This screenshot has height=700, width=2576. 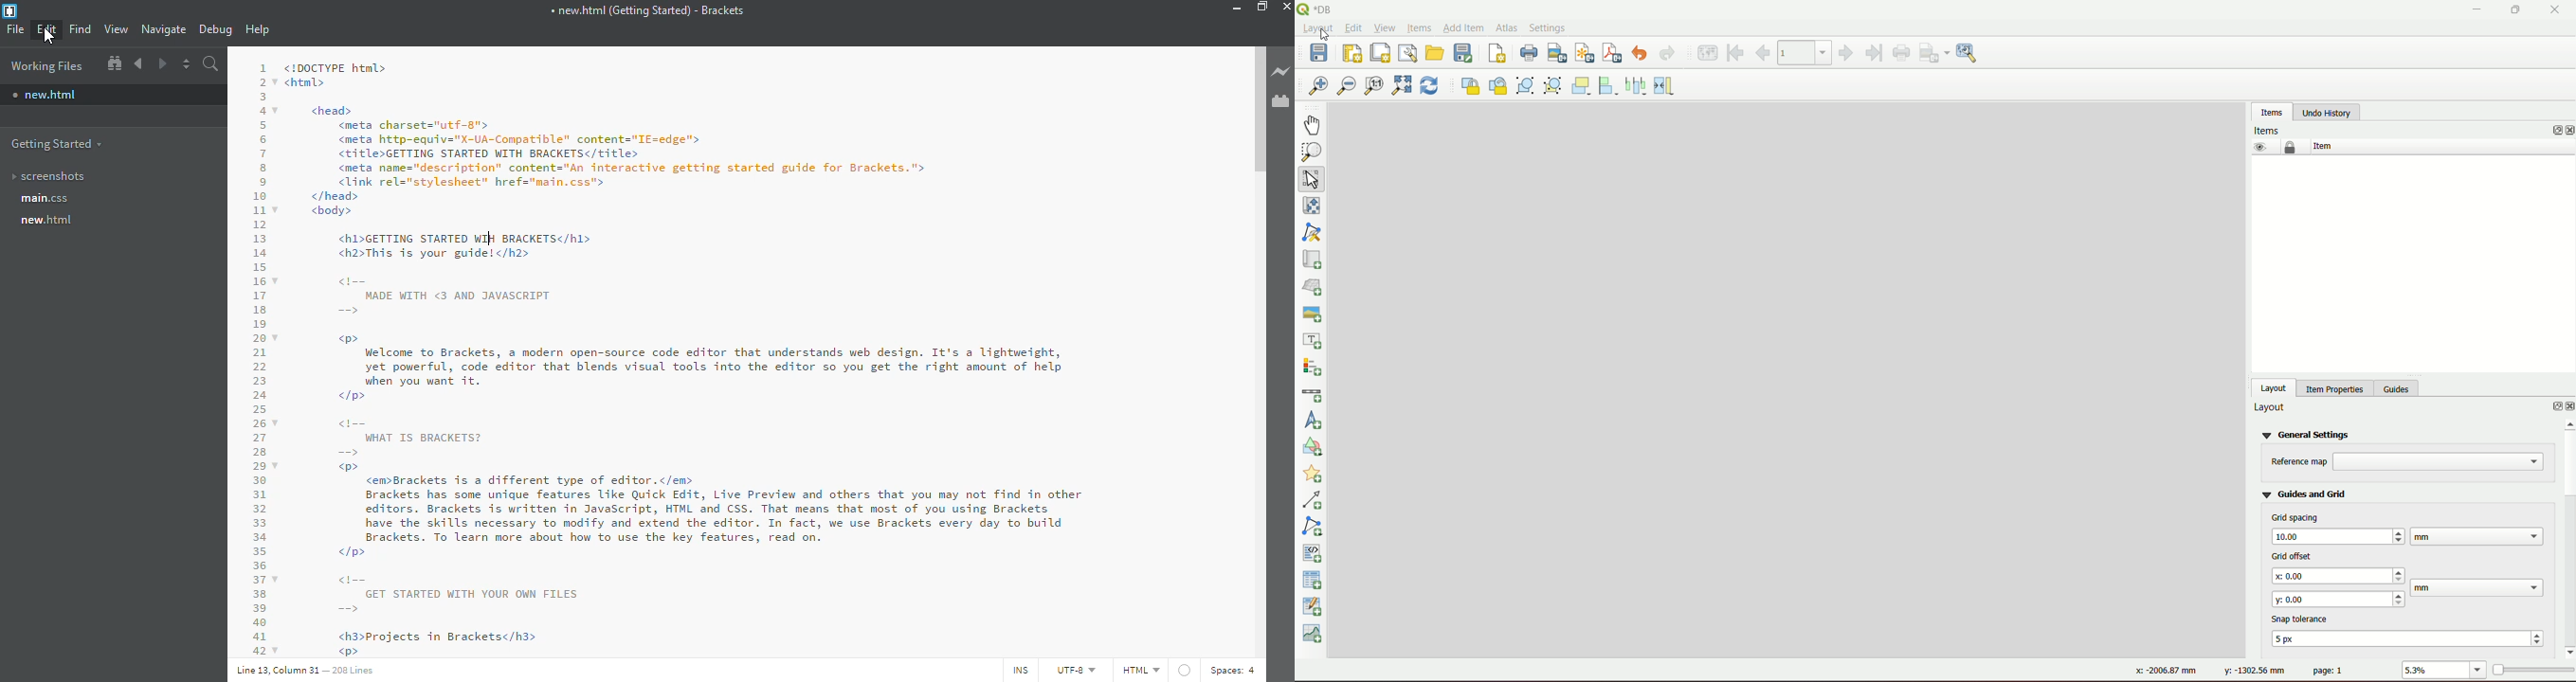 What do you see at coordinates (2476, 10) in the screenshot?
I see `minimize` at bounding box center [2476, 10].